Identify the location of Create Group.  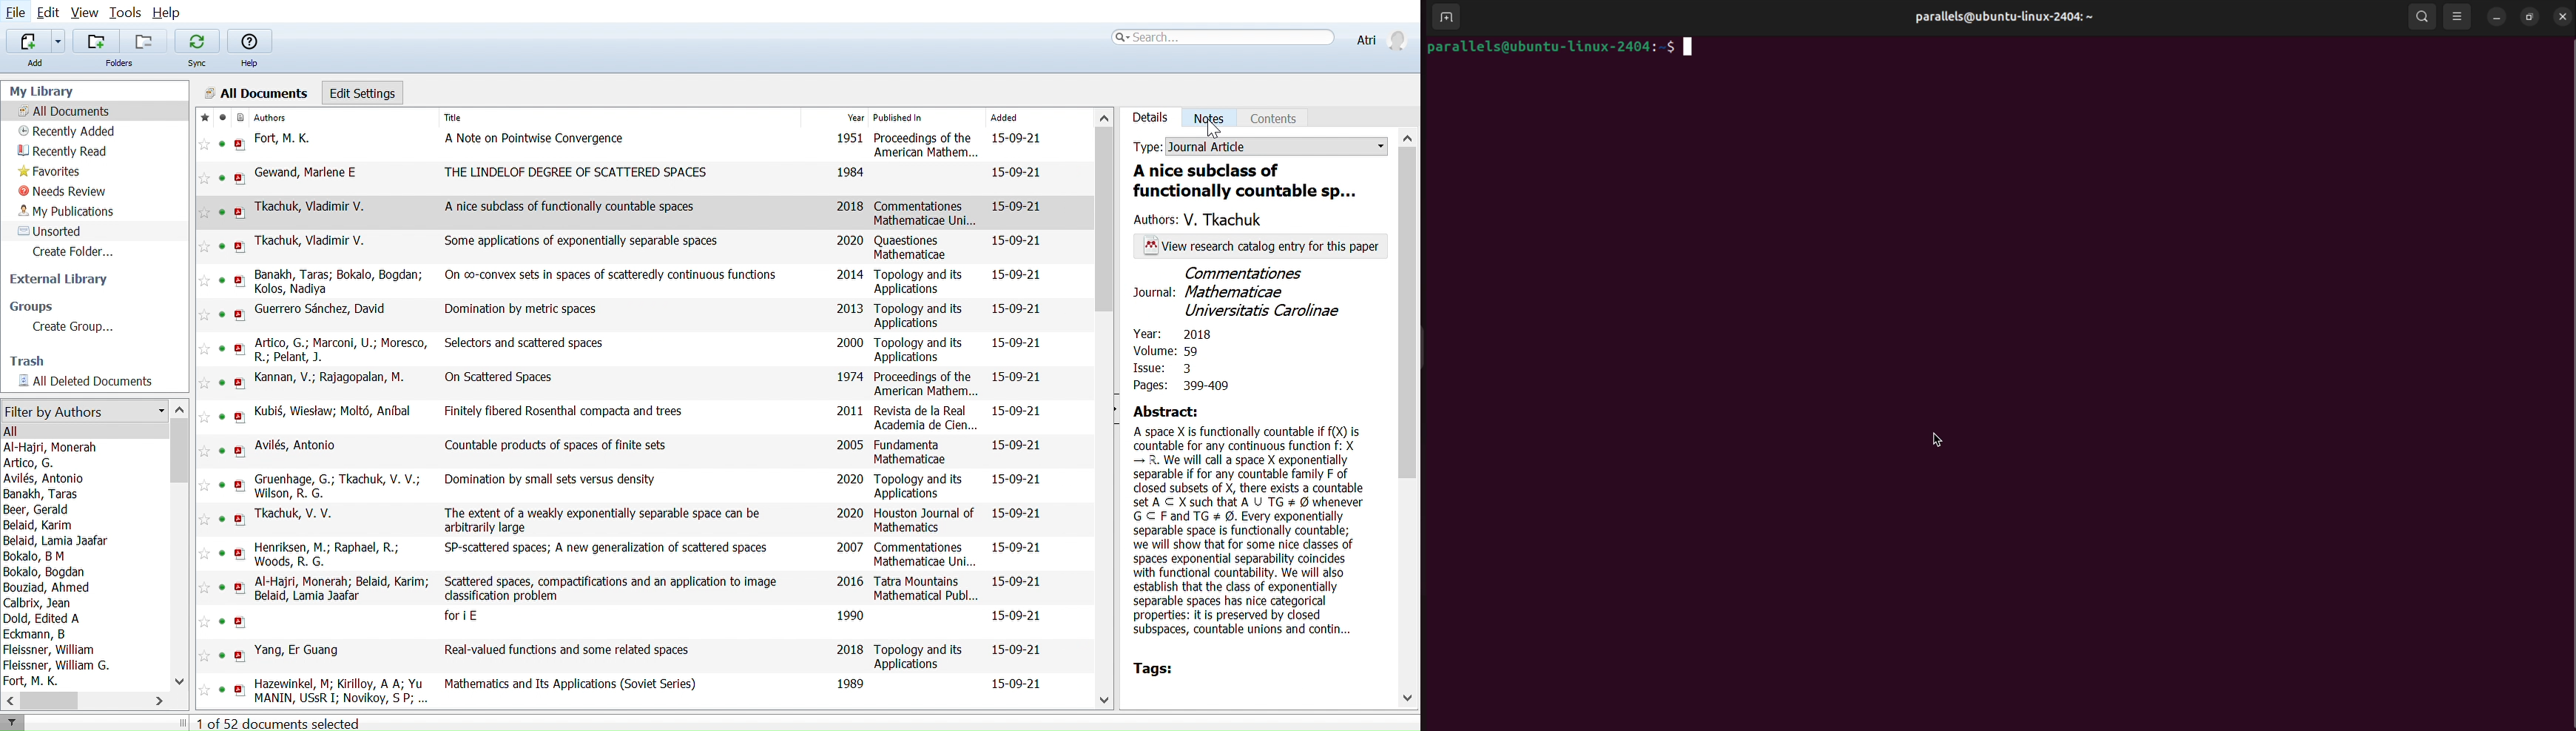
(86, 328).